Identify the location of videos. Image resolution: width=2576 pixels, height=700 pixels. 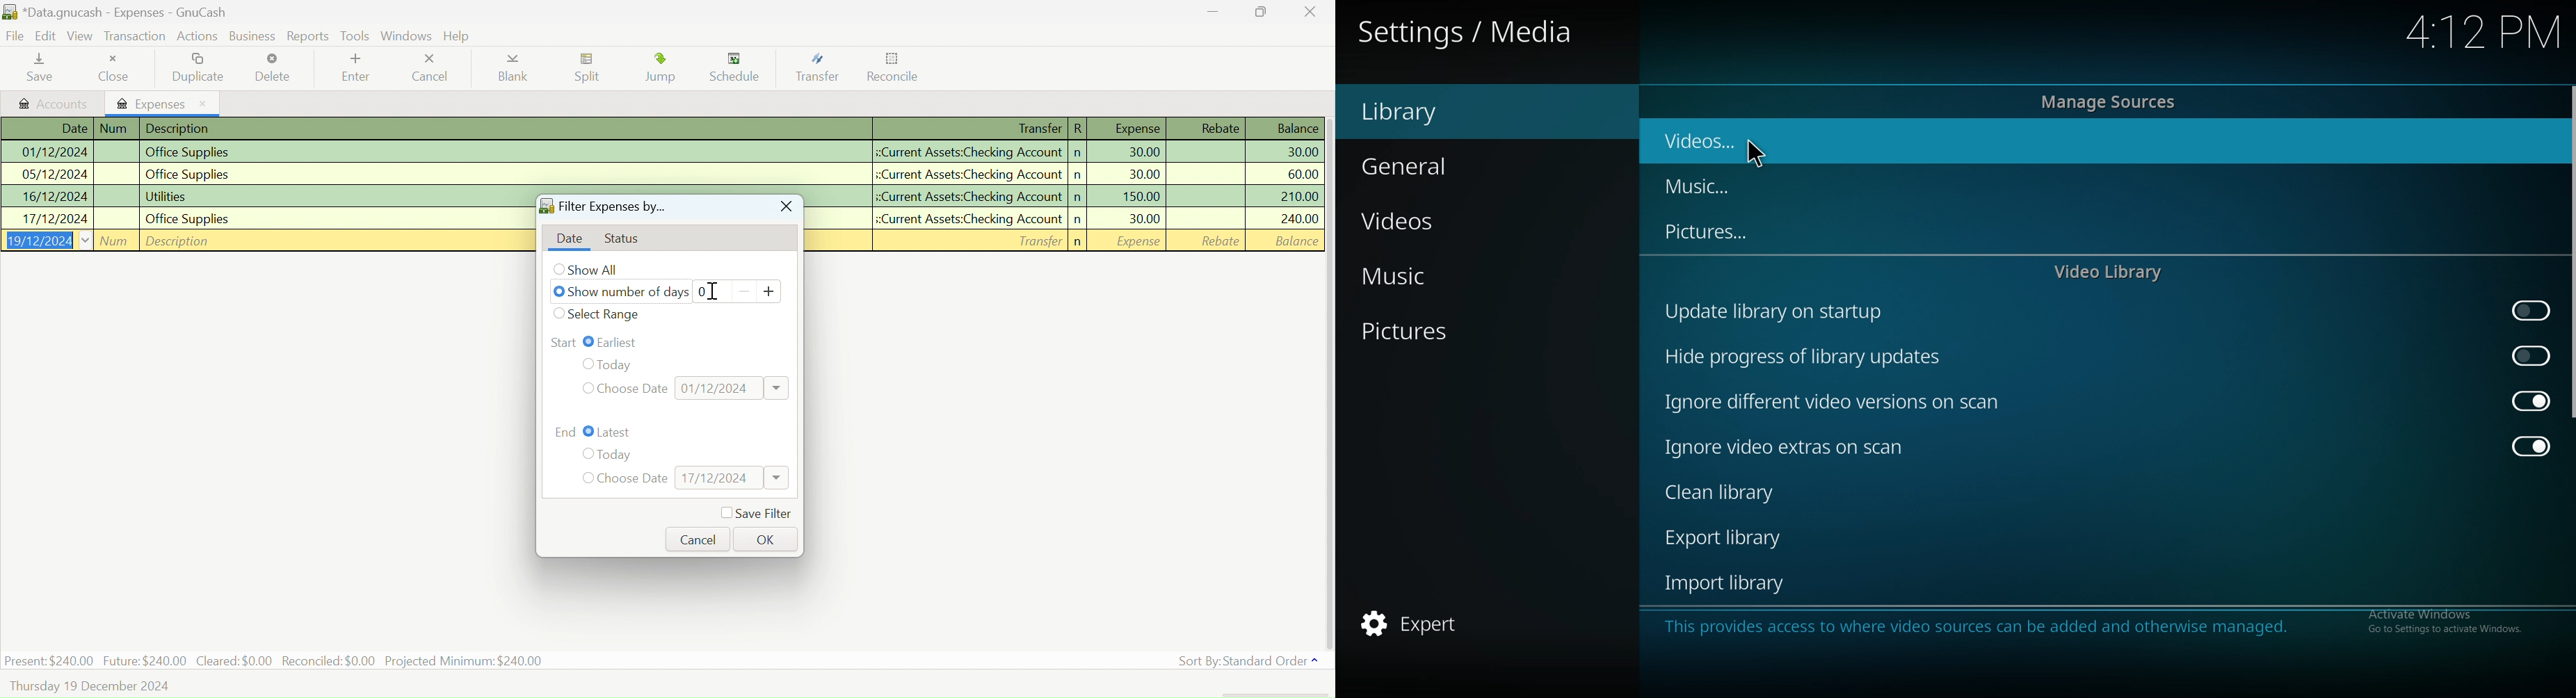
(1763, 142).